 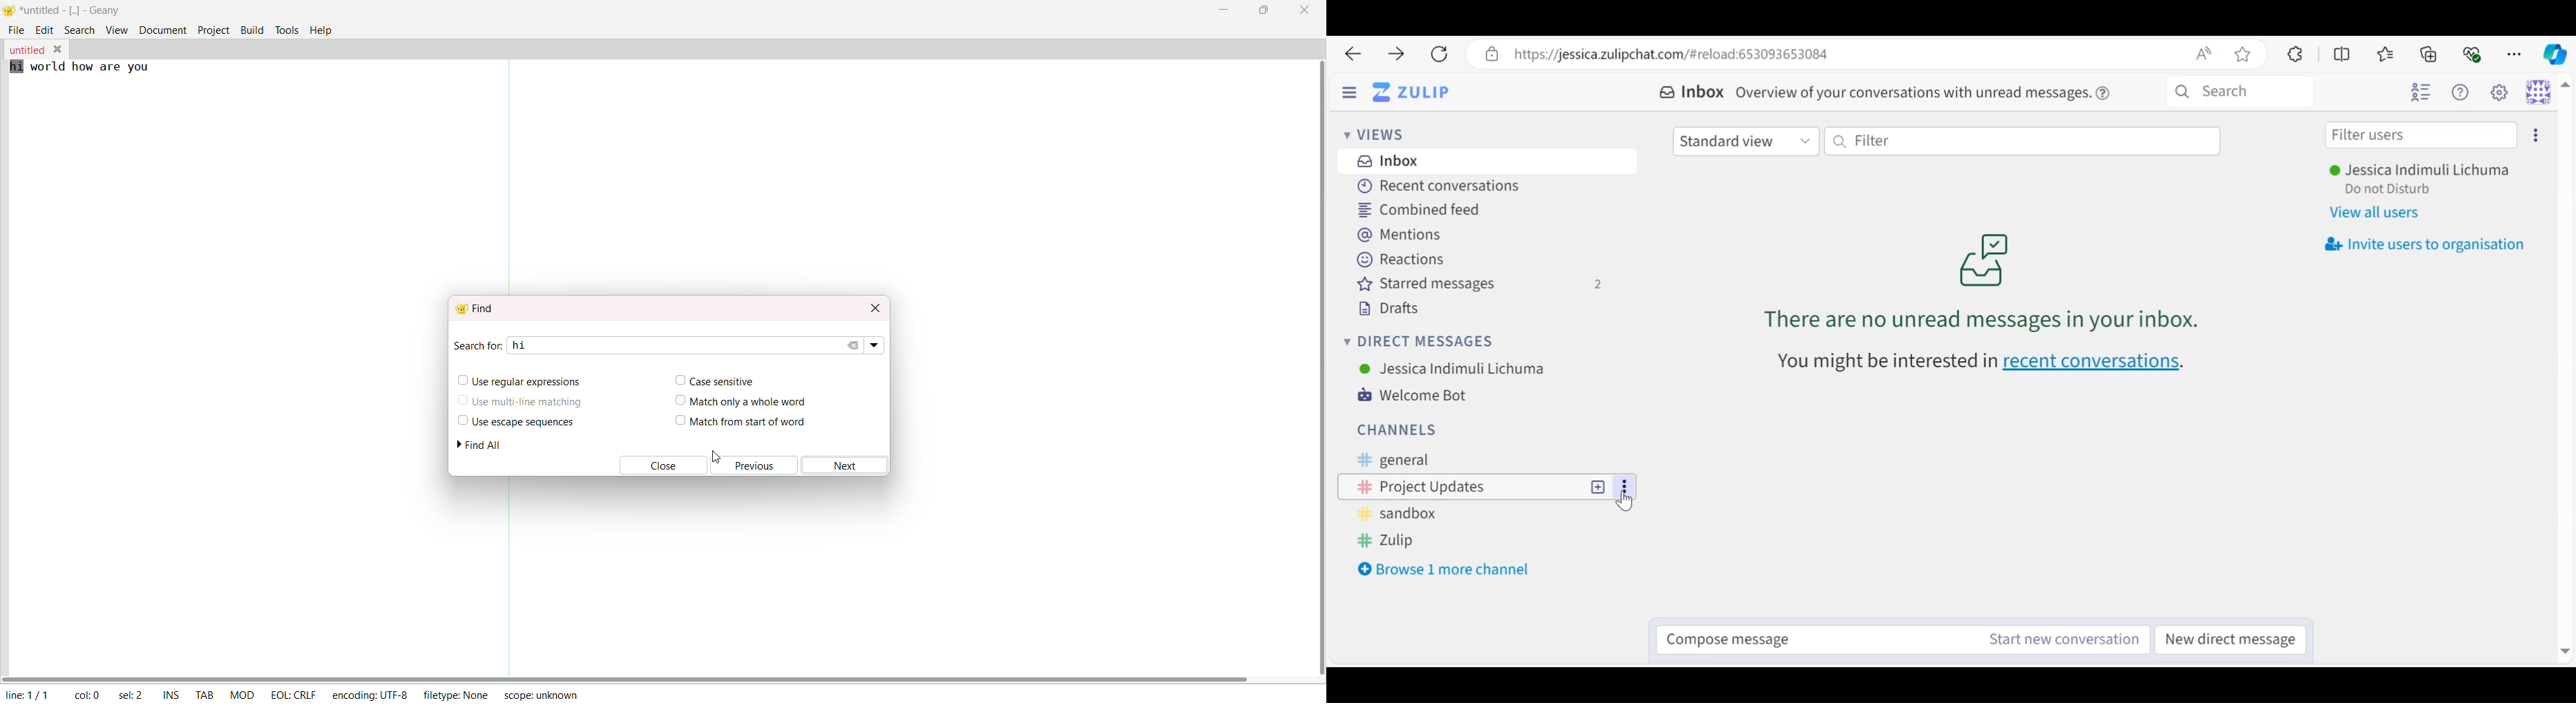 What do you see at coordinates (2425, 245) in the screenshot?
I see `Invite users to organisation` at bounding box center [2425, 245].